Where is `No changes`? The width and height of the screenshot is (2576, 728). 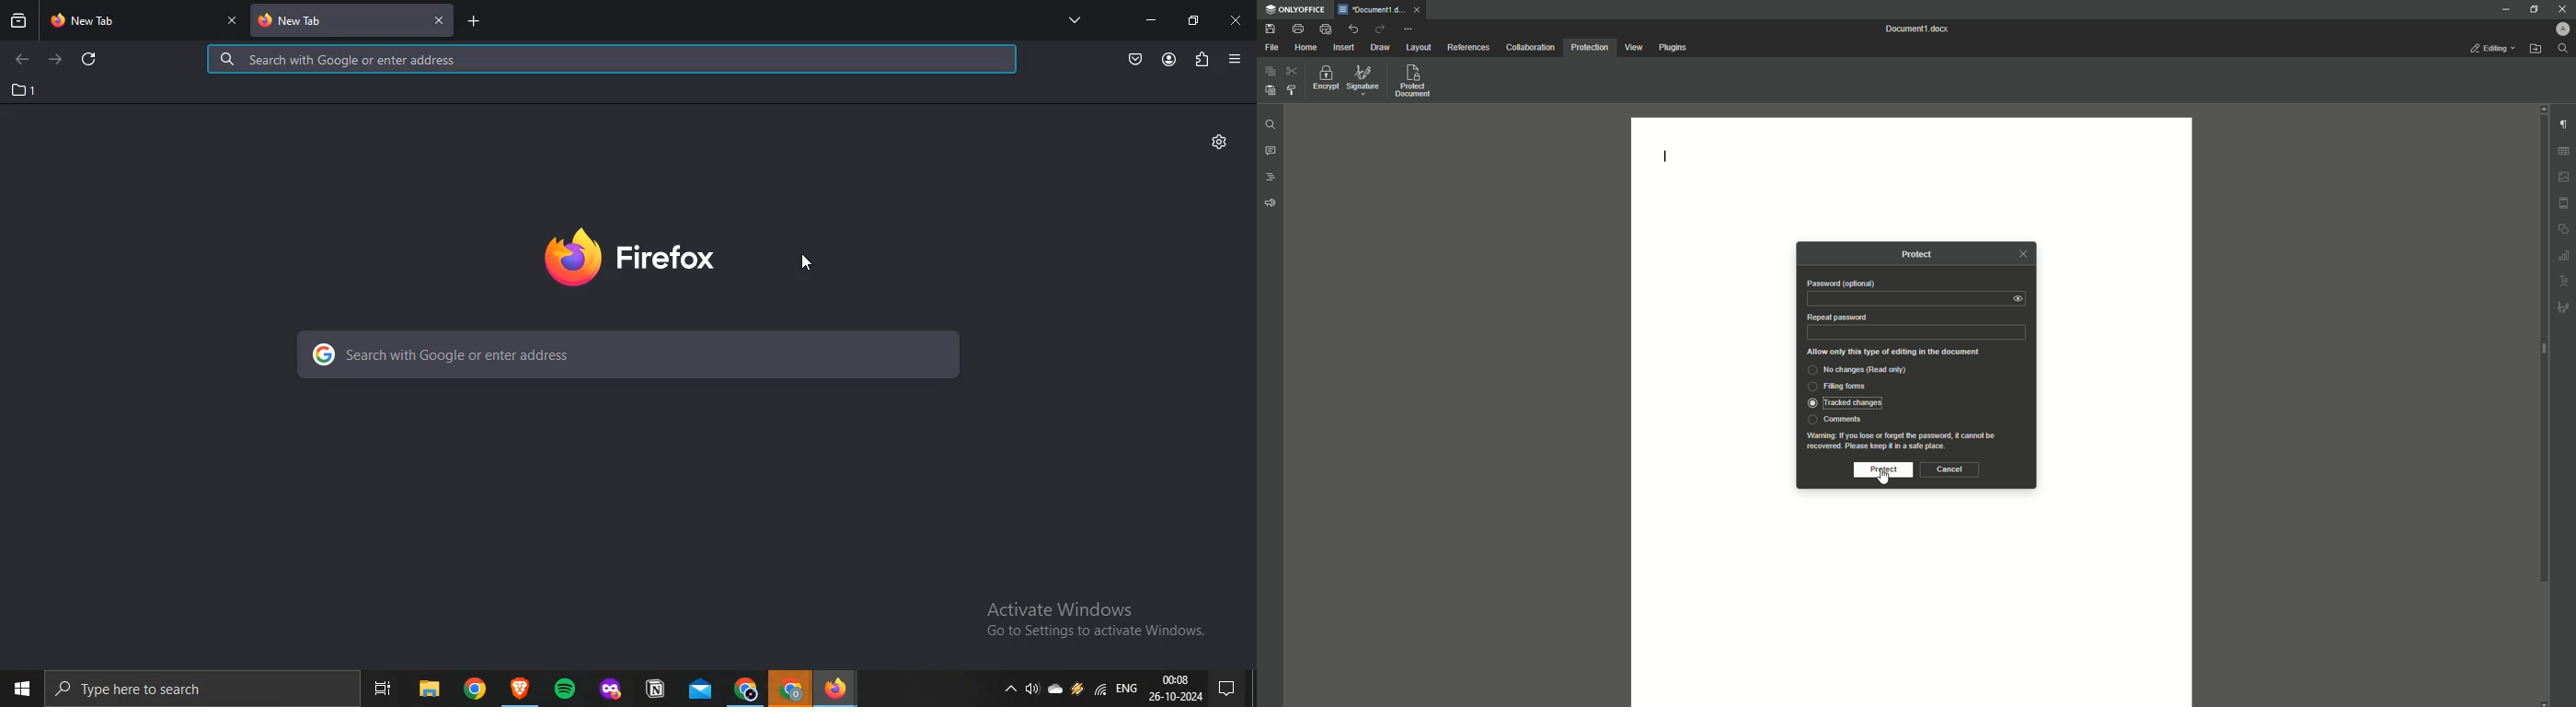 No changes is located at coordinates (1863, 369).